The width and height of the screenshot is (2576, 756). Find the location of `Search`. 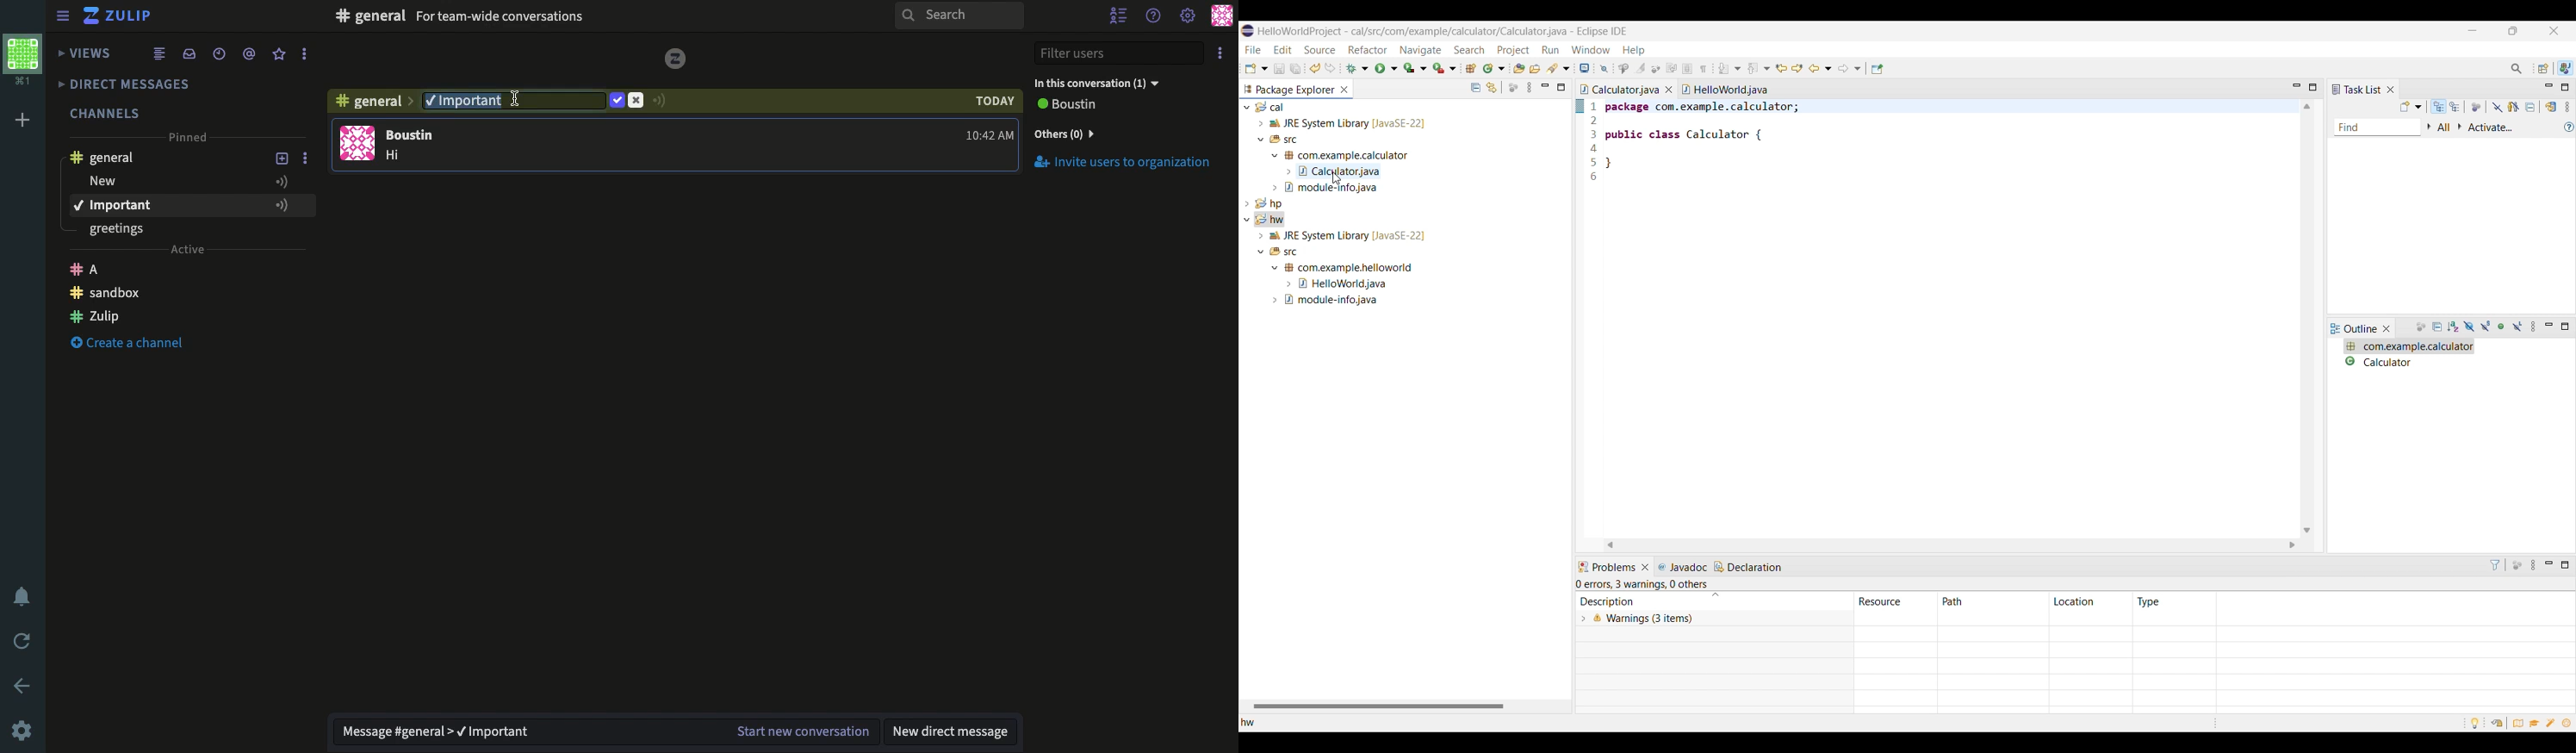

Search is located at coordinates (1470, 50).